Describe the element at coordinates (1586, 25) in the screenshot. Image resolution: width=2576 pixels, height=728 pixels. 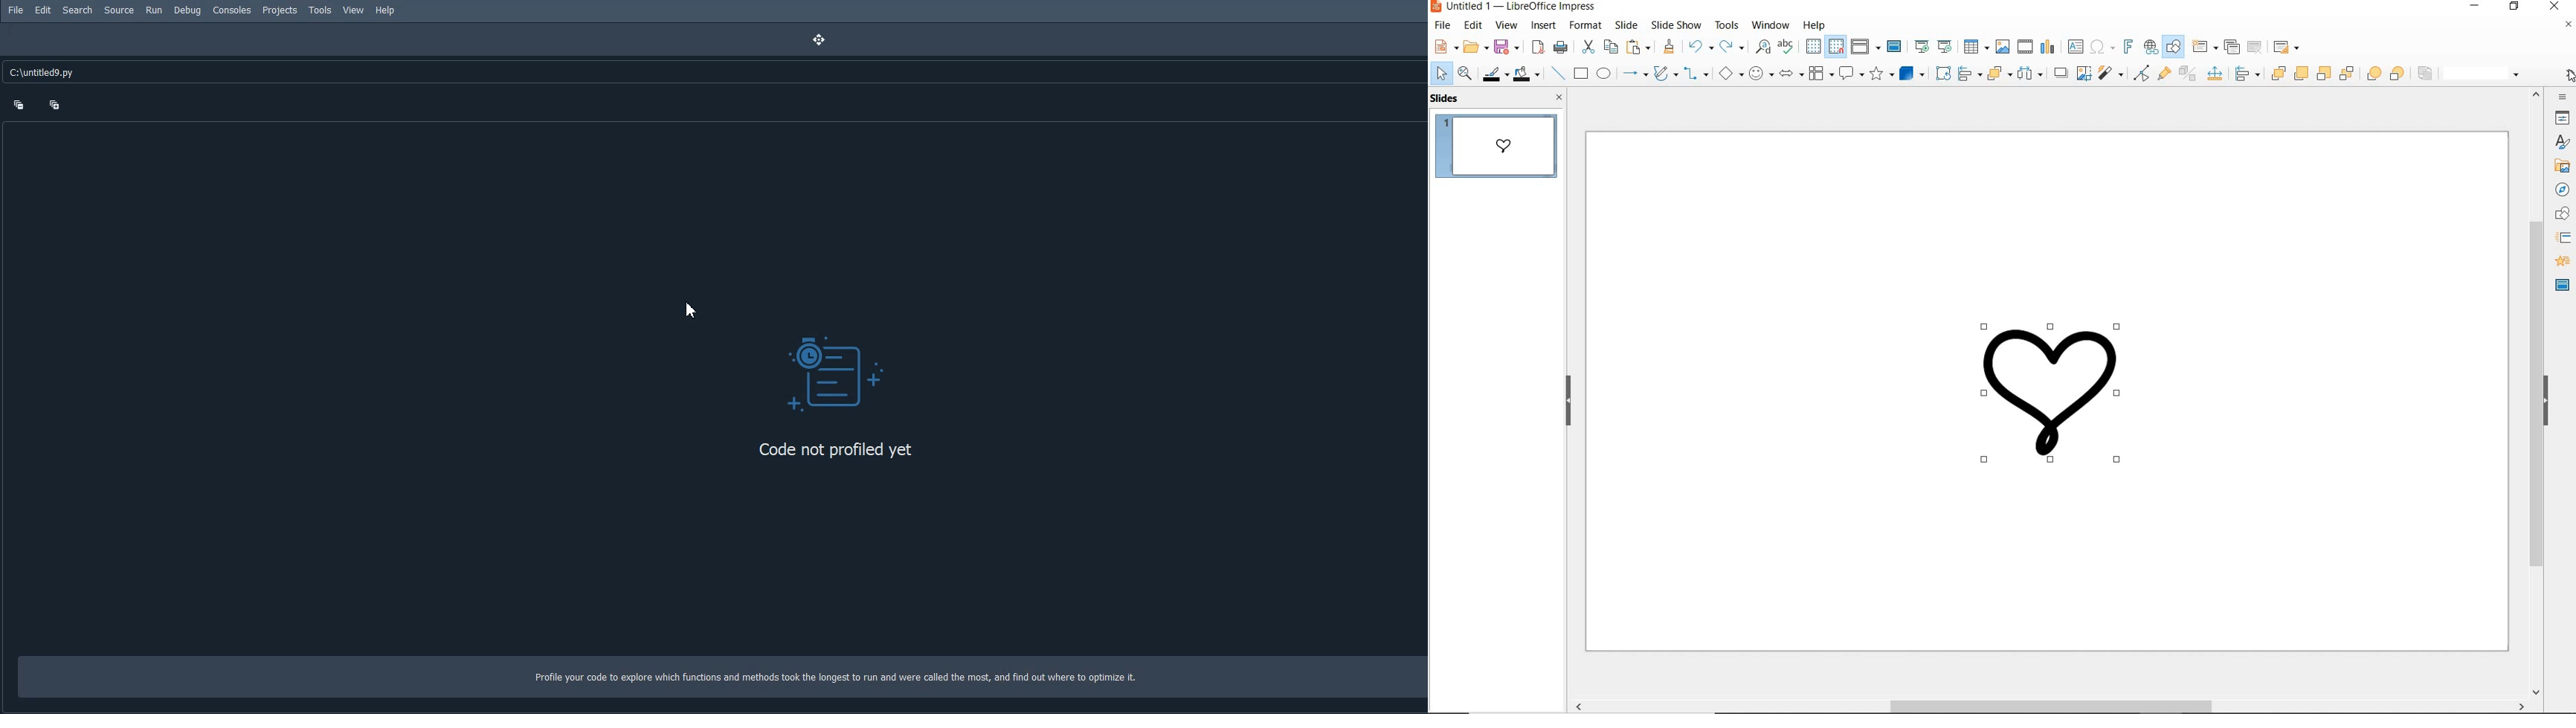
I see `format` at that location.